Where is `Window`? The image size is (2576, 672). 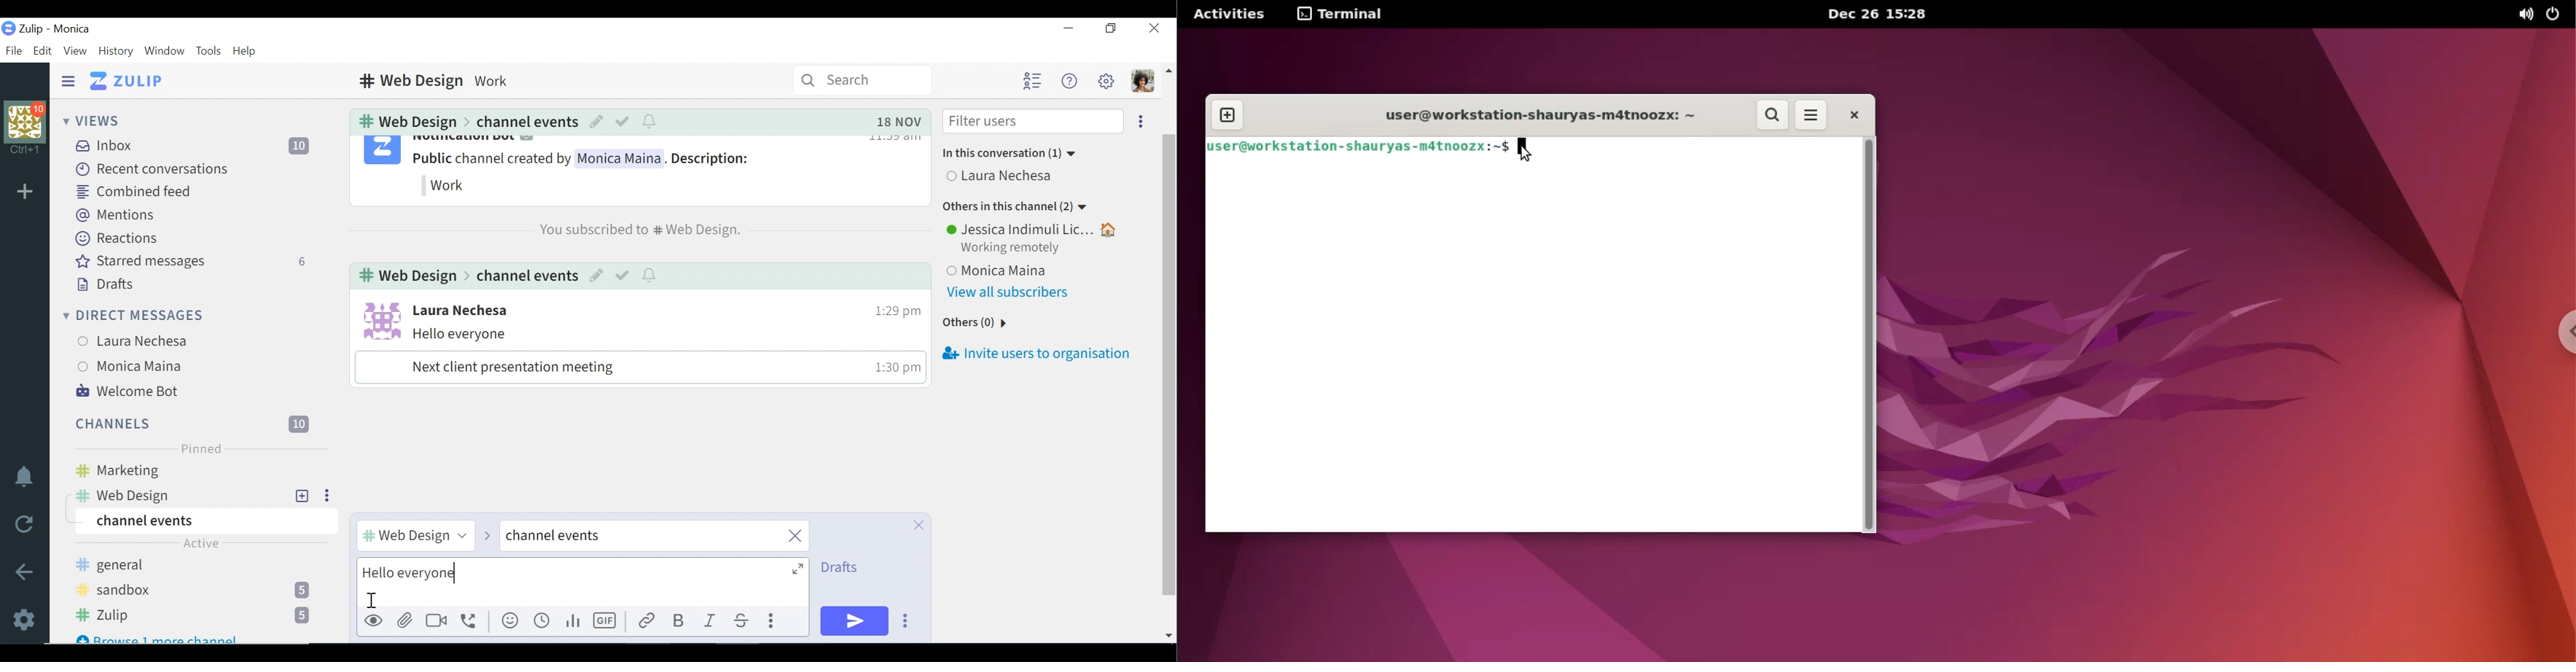
Window is located at coordinates (164, 51).